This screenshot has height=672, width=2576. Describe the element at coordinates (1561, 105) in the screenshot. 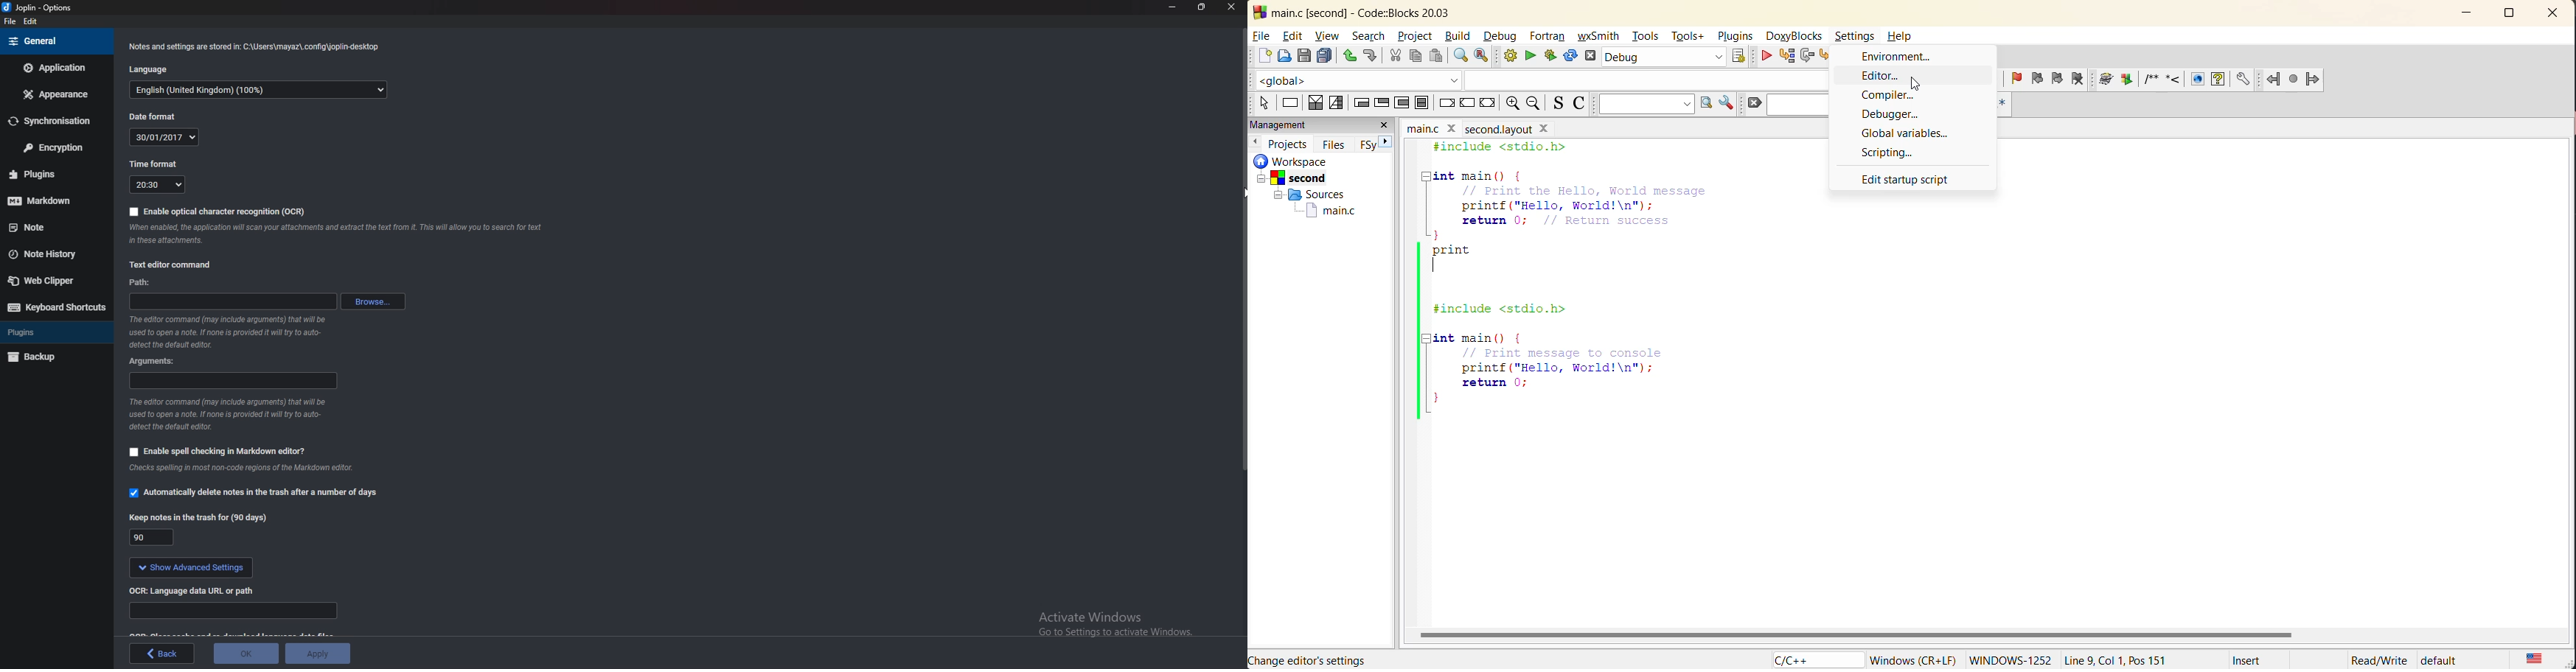

I see `toggle source` at that location.